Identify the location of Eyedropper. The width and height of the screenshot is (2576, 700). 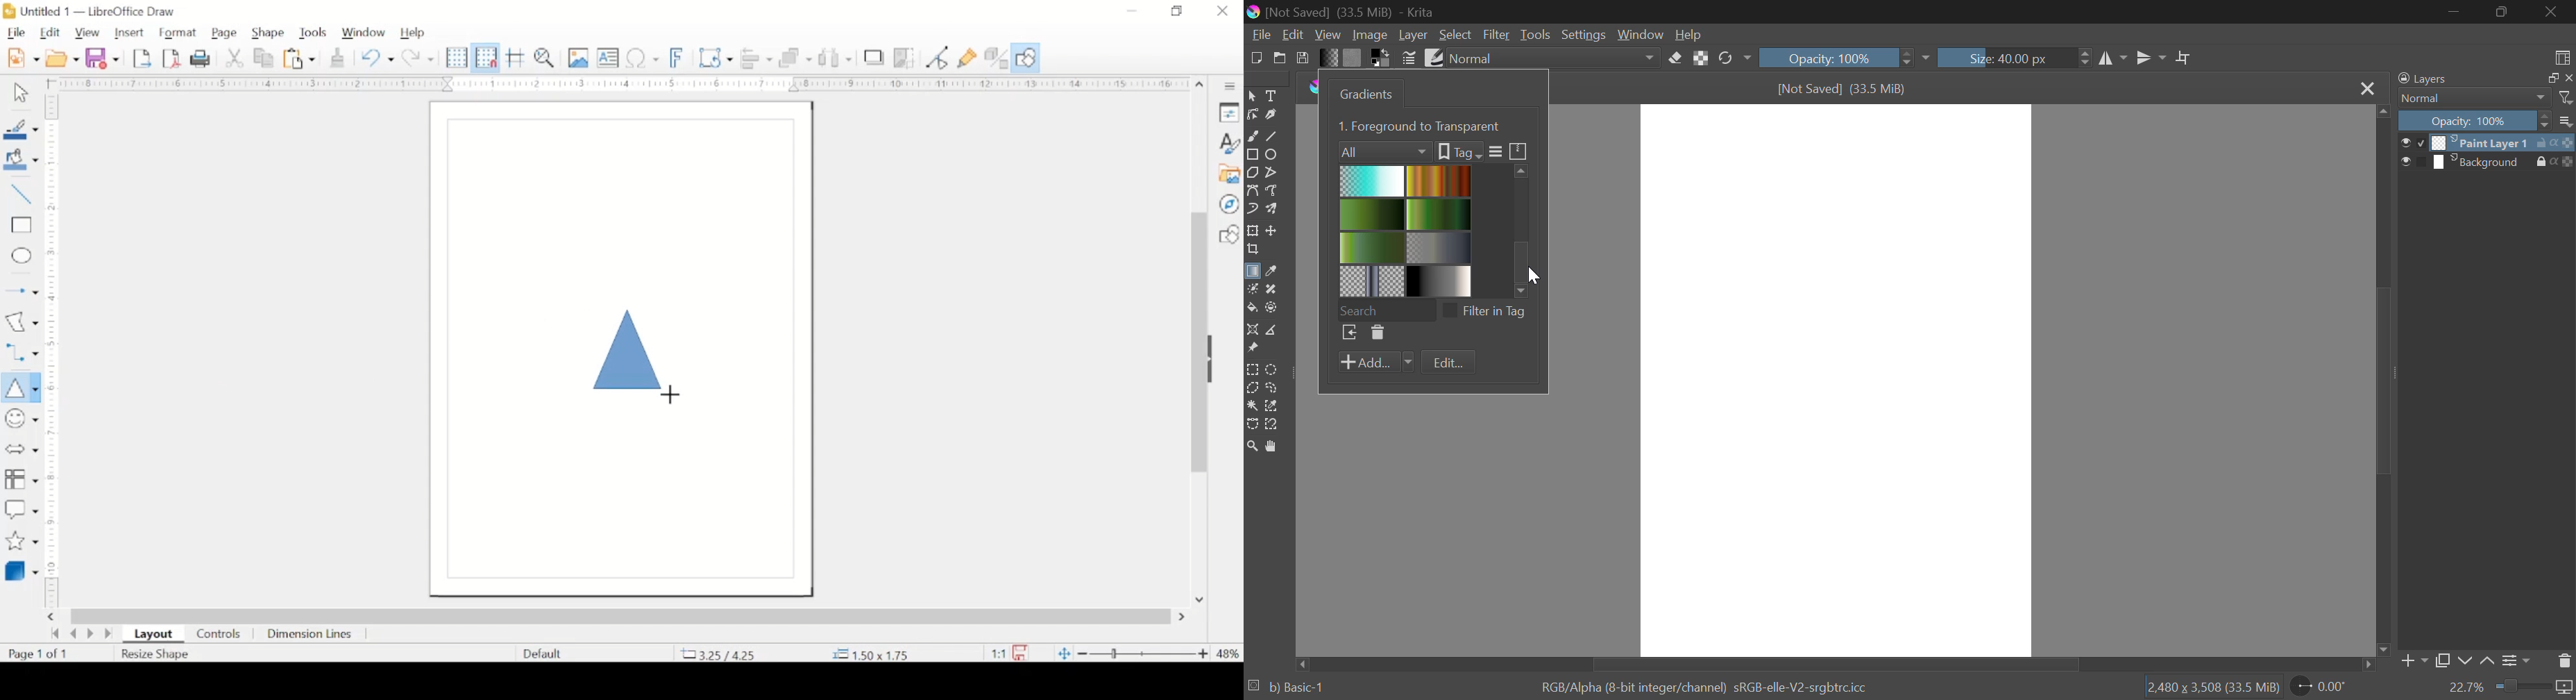
(1270, 272).